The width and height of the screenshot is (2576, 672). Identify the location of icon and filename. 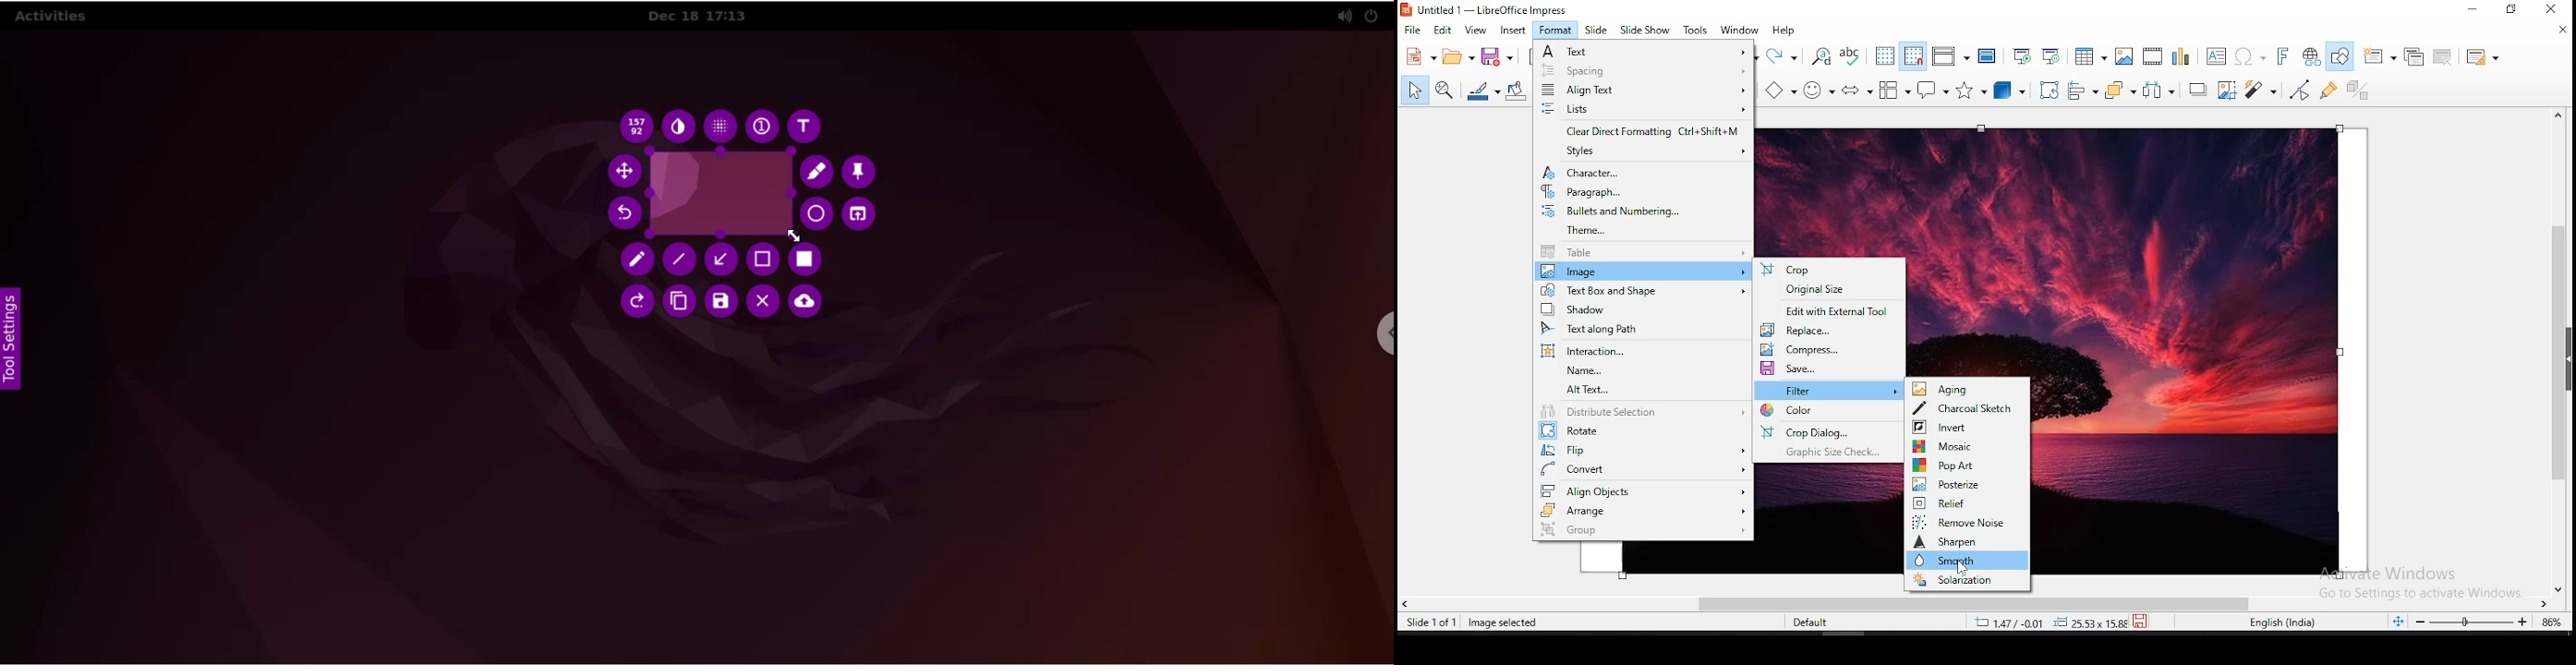
(1486, 10).